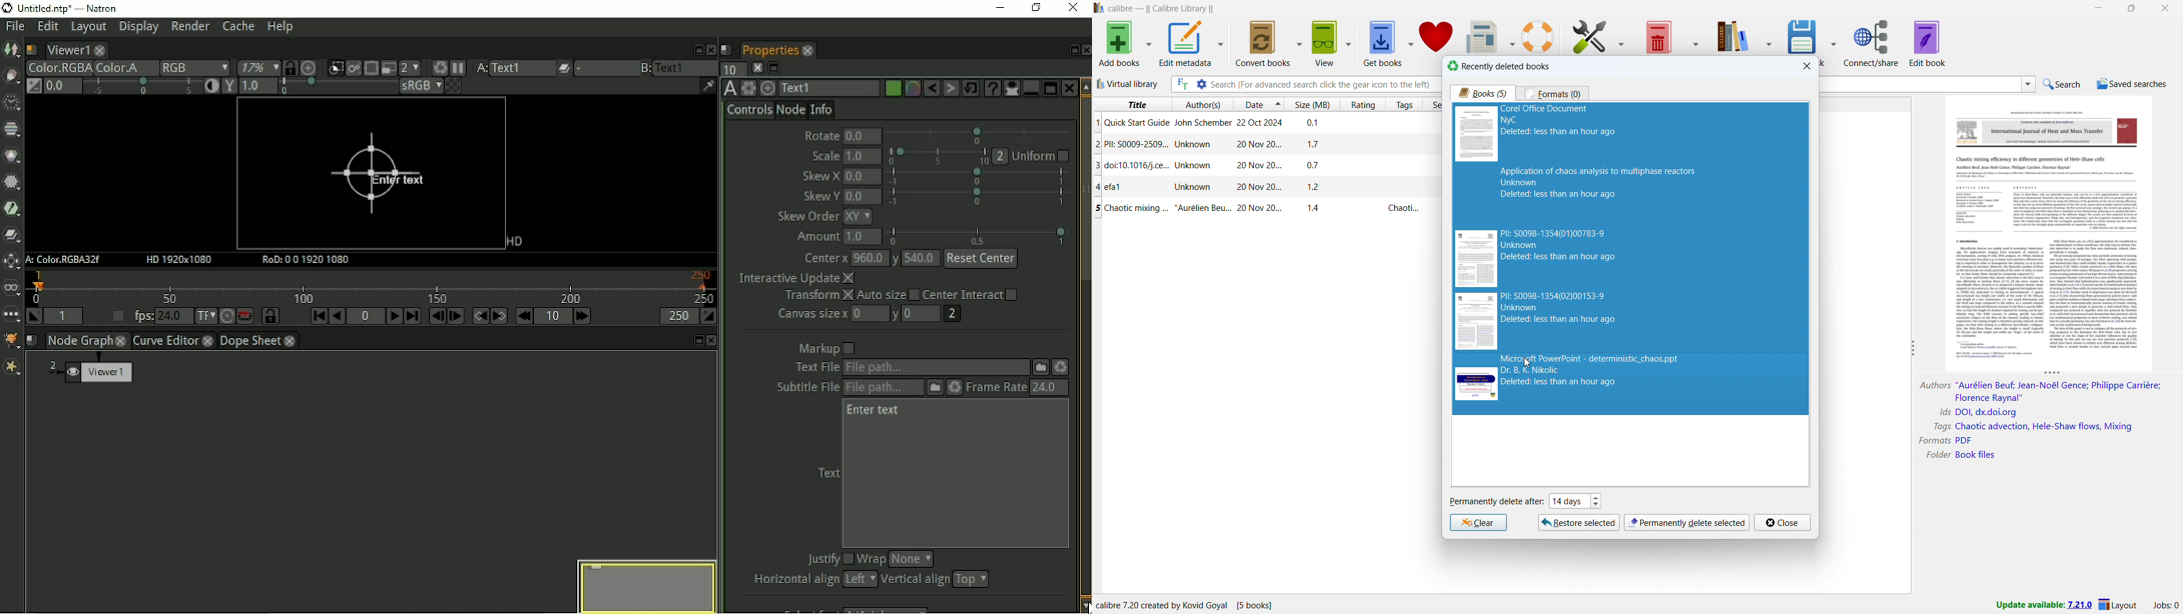 The image size is (2184, 616). What do you see at coordinates (1871, 42) in the screenshot?
I see `connect/share` at bounding box center [1871, 42].